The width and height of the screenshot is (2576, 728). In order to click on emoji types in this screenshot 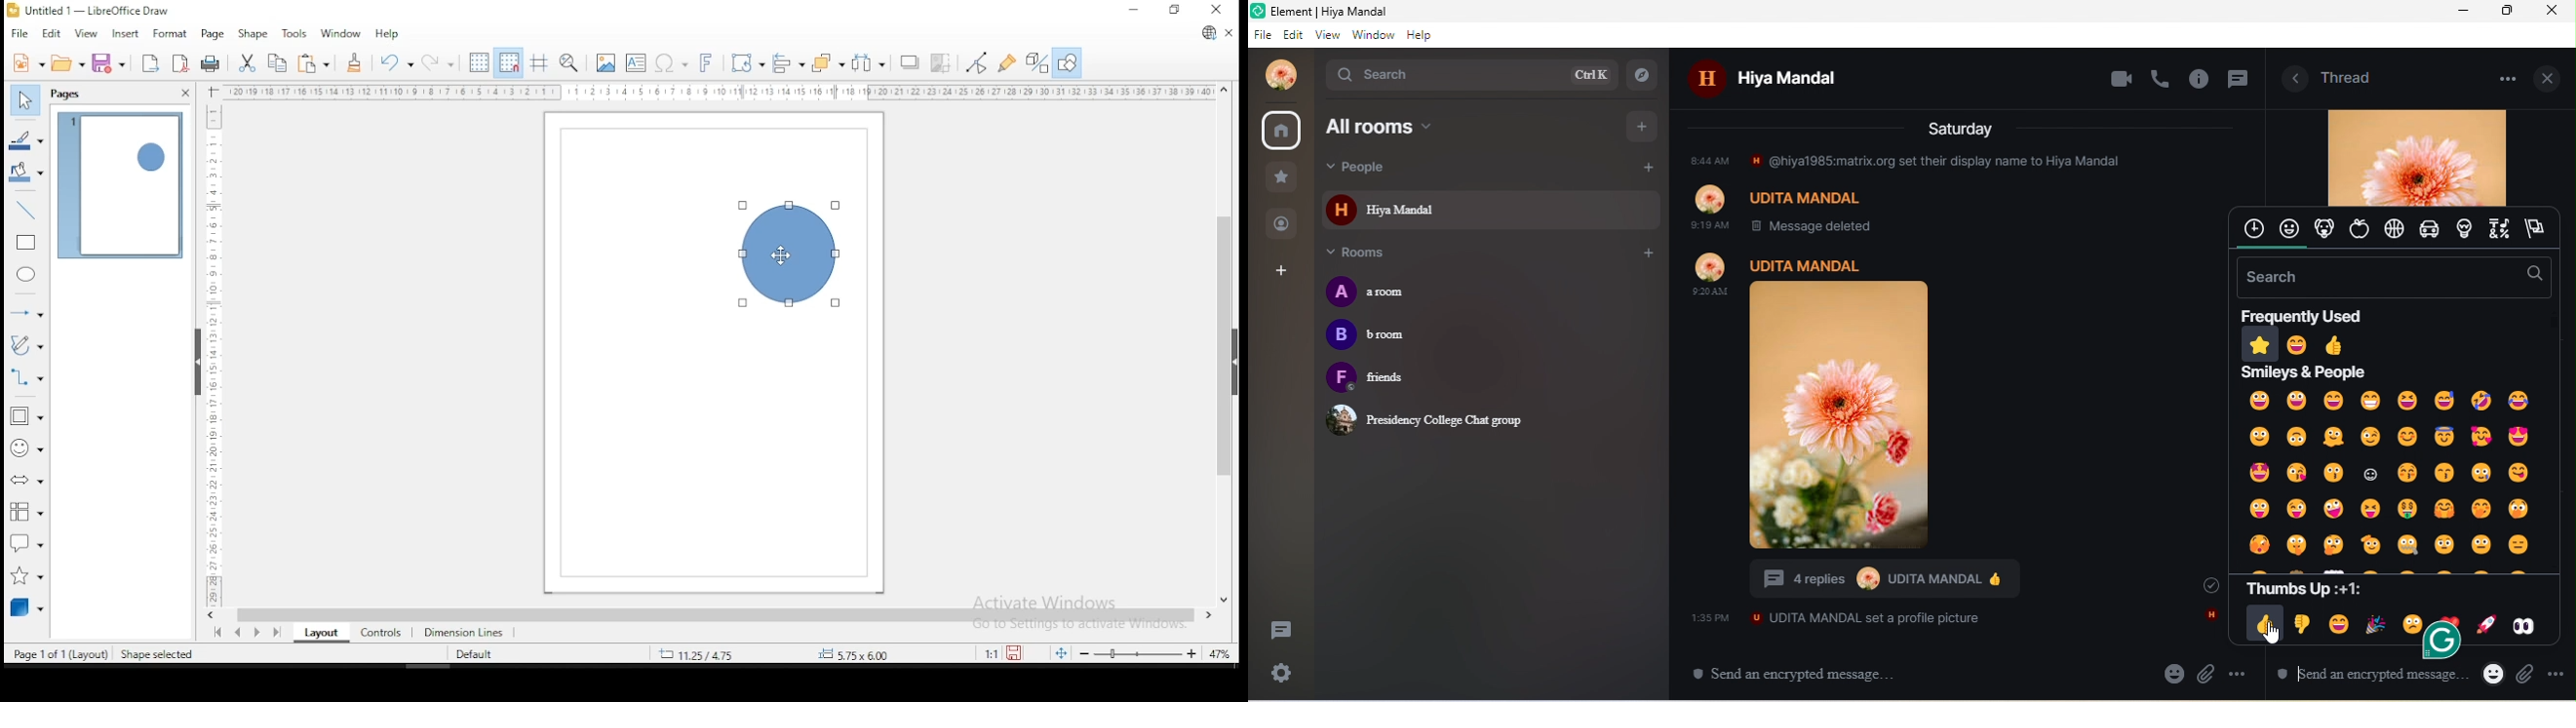, I will do `click(2393, 229)`.